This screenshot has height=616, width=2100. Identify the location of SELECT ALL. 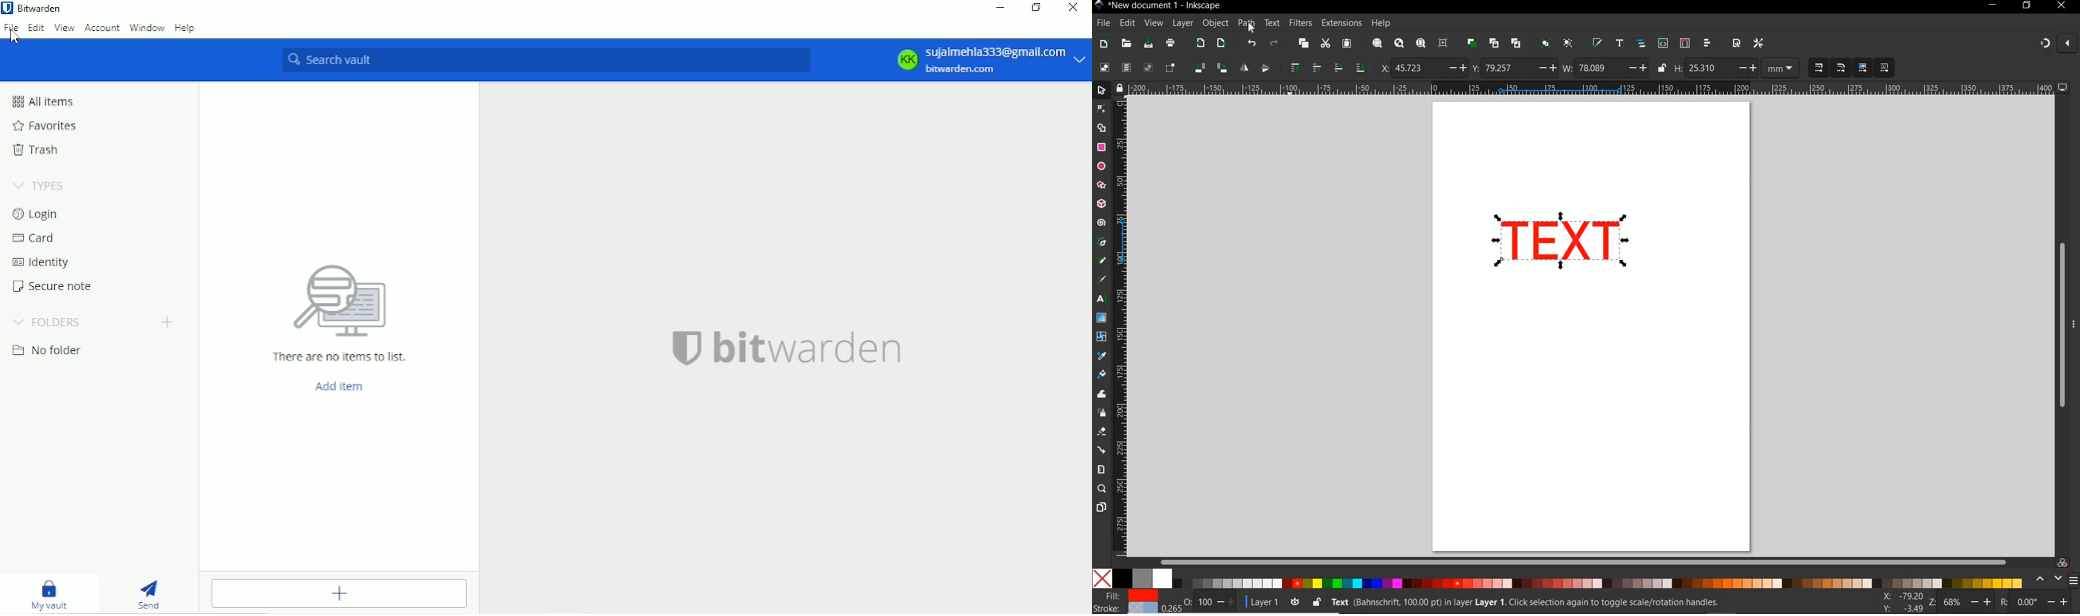
(1104, 67).